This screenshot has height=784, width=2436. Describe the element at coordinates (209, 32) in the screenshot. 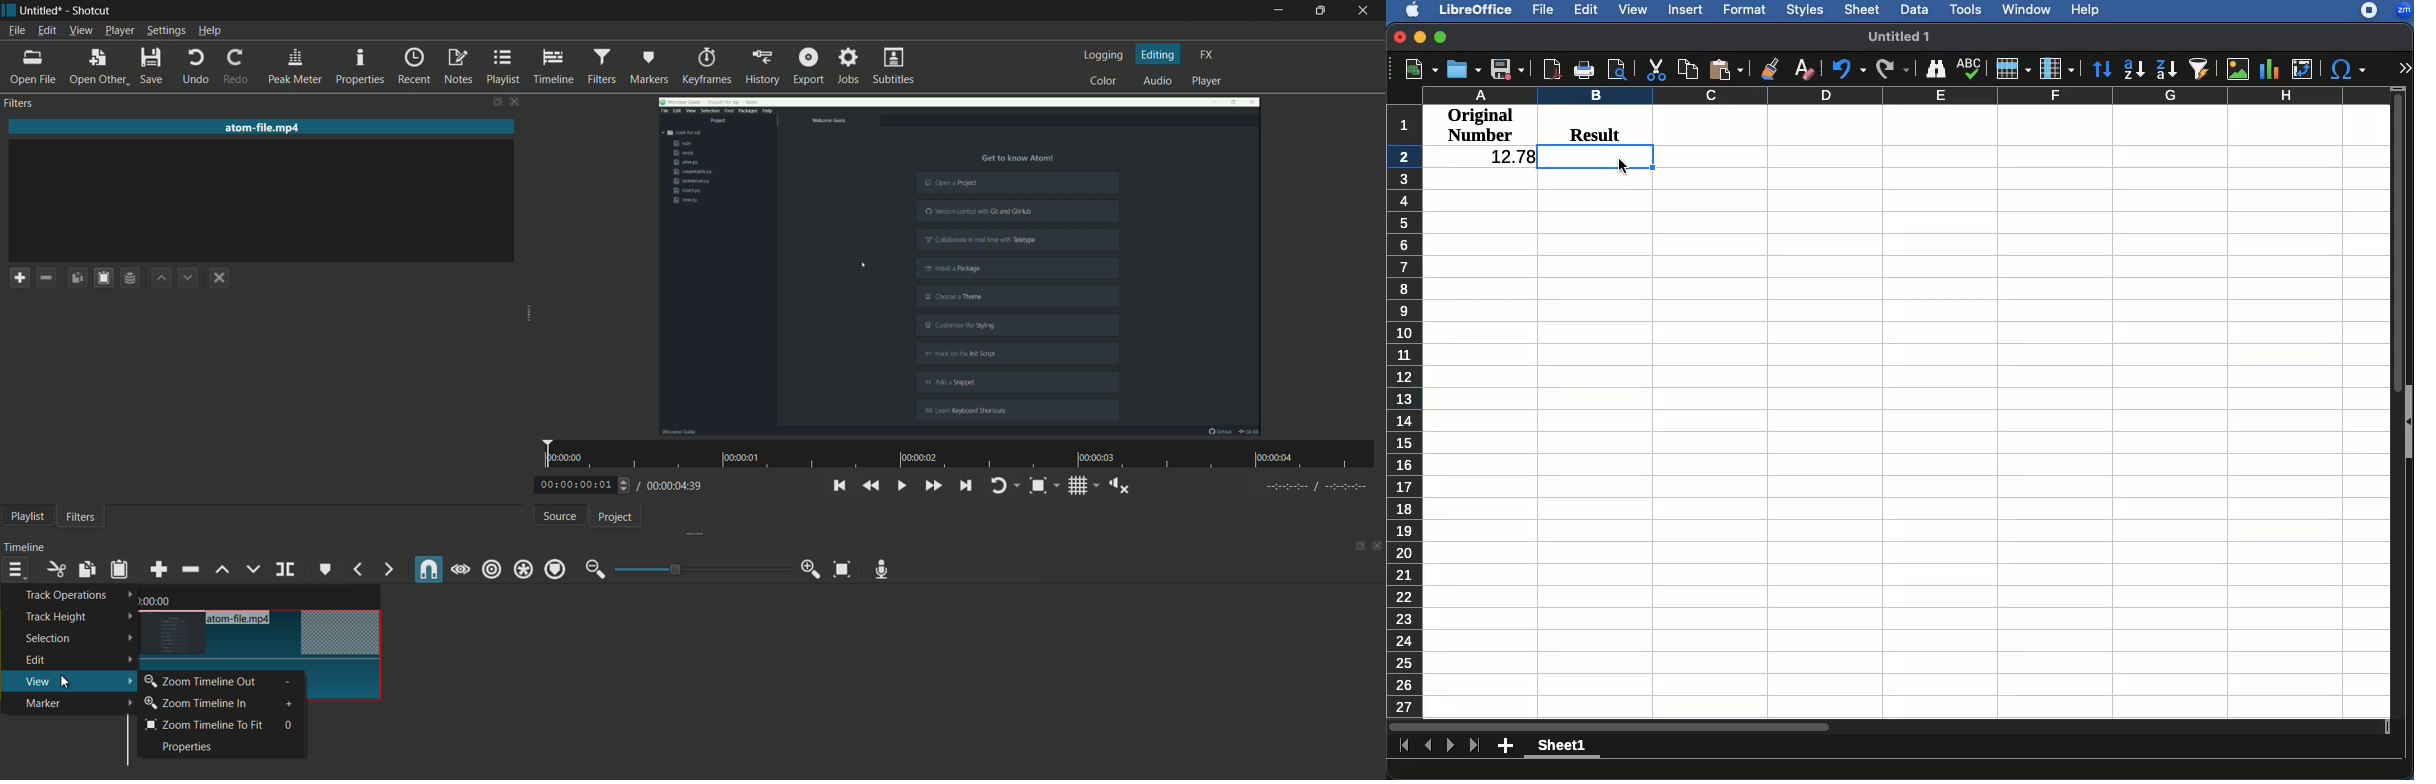

I see `help menu` at that location.